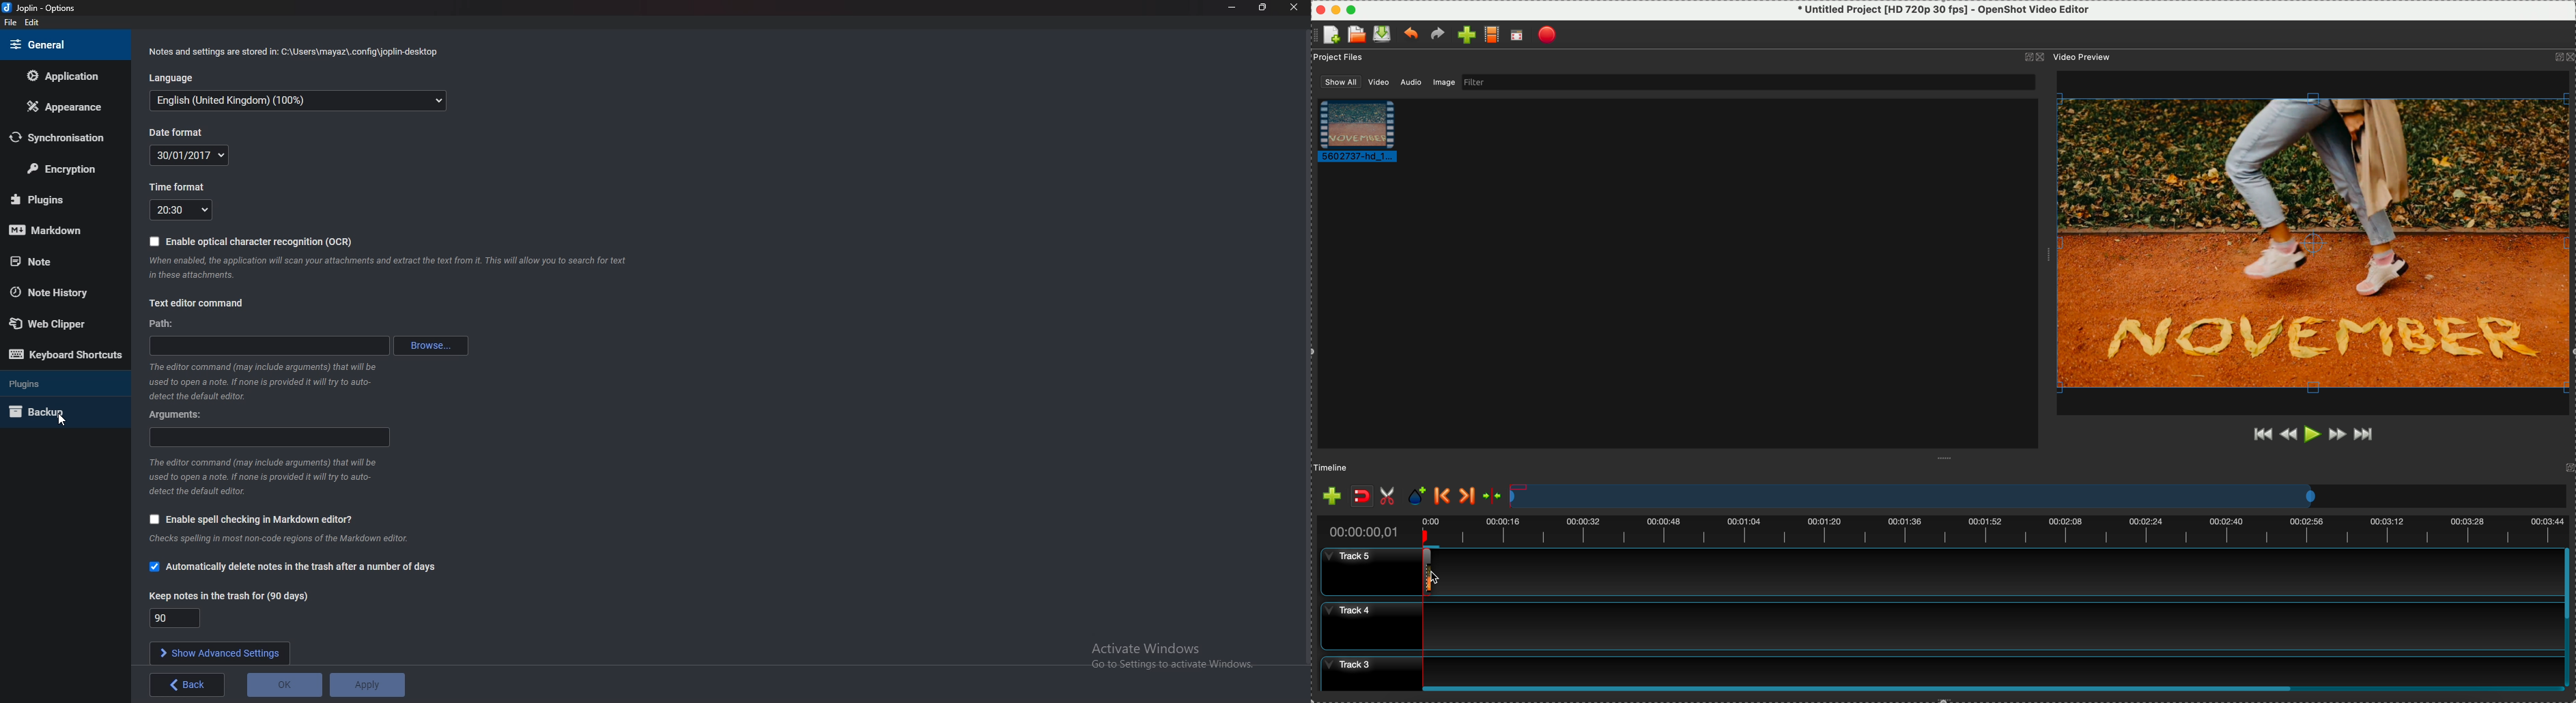 This screenshot has height=728, width=2576. Describe the element at coordinates (1934, 668) in the screenshot. I see `track 3` at that location.